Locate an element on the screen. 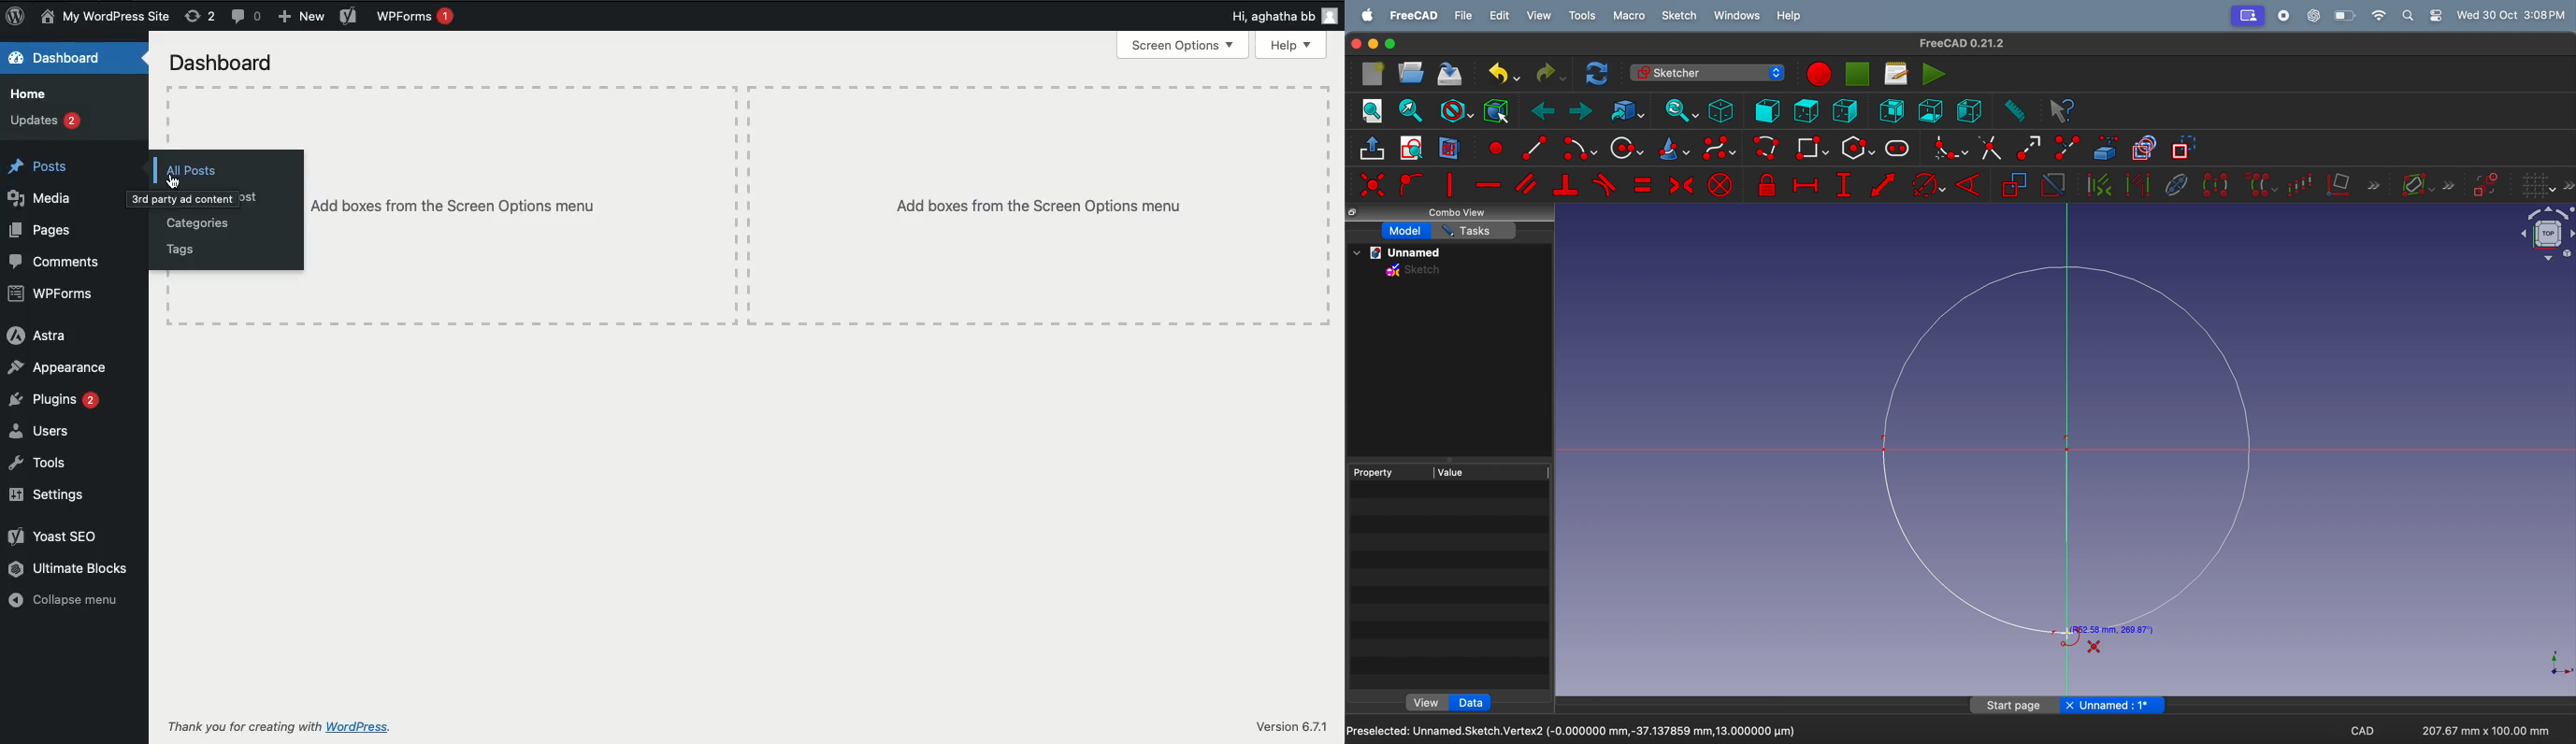  create rectangle is located at coordinates (1812, 148).